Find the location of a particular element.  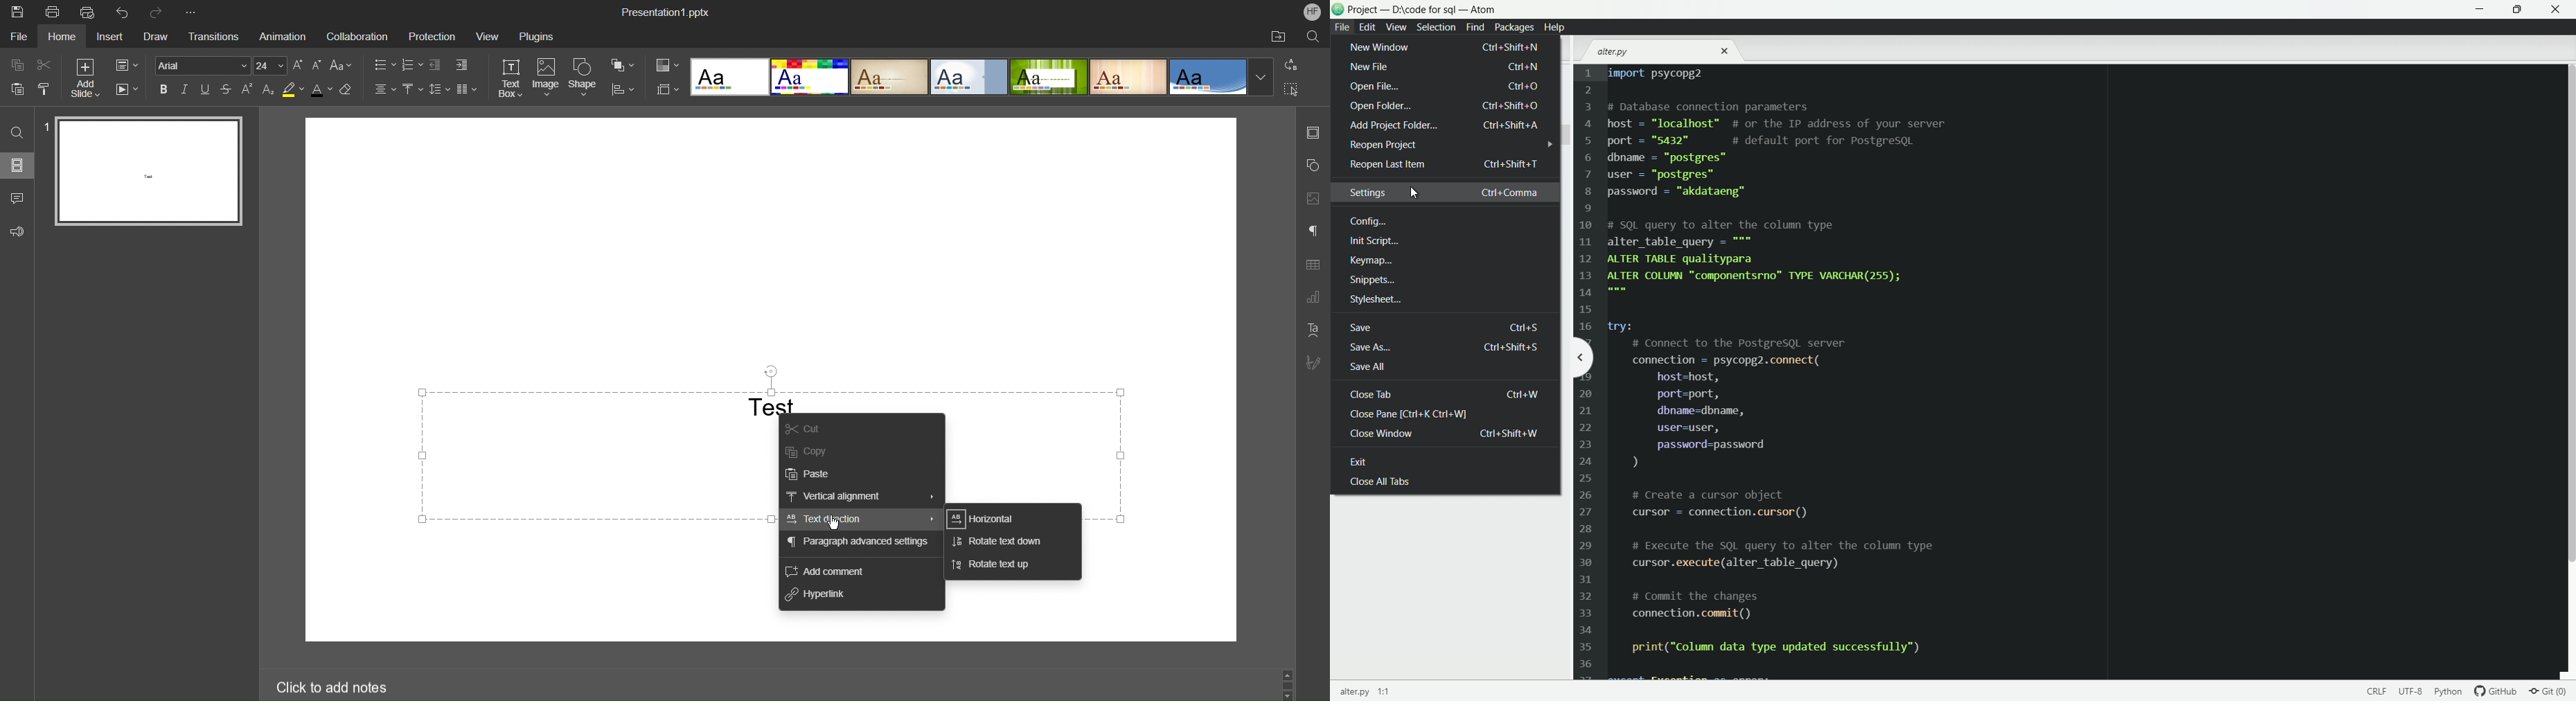

Paste is located at coordinates (815, 472).